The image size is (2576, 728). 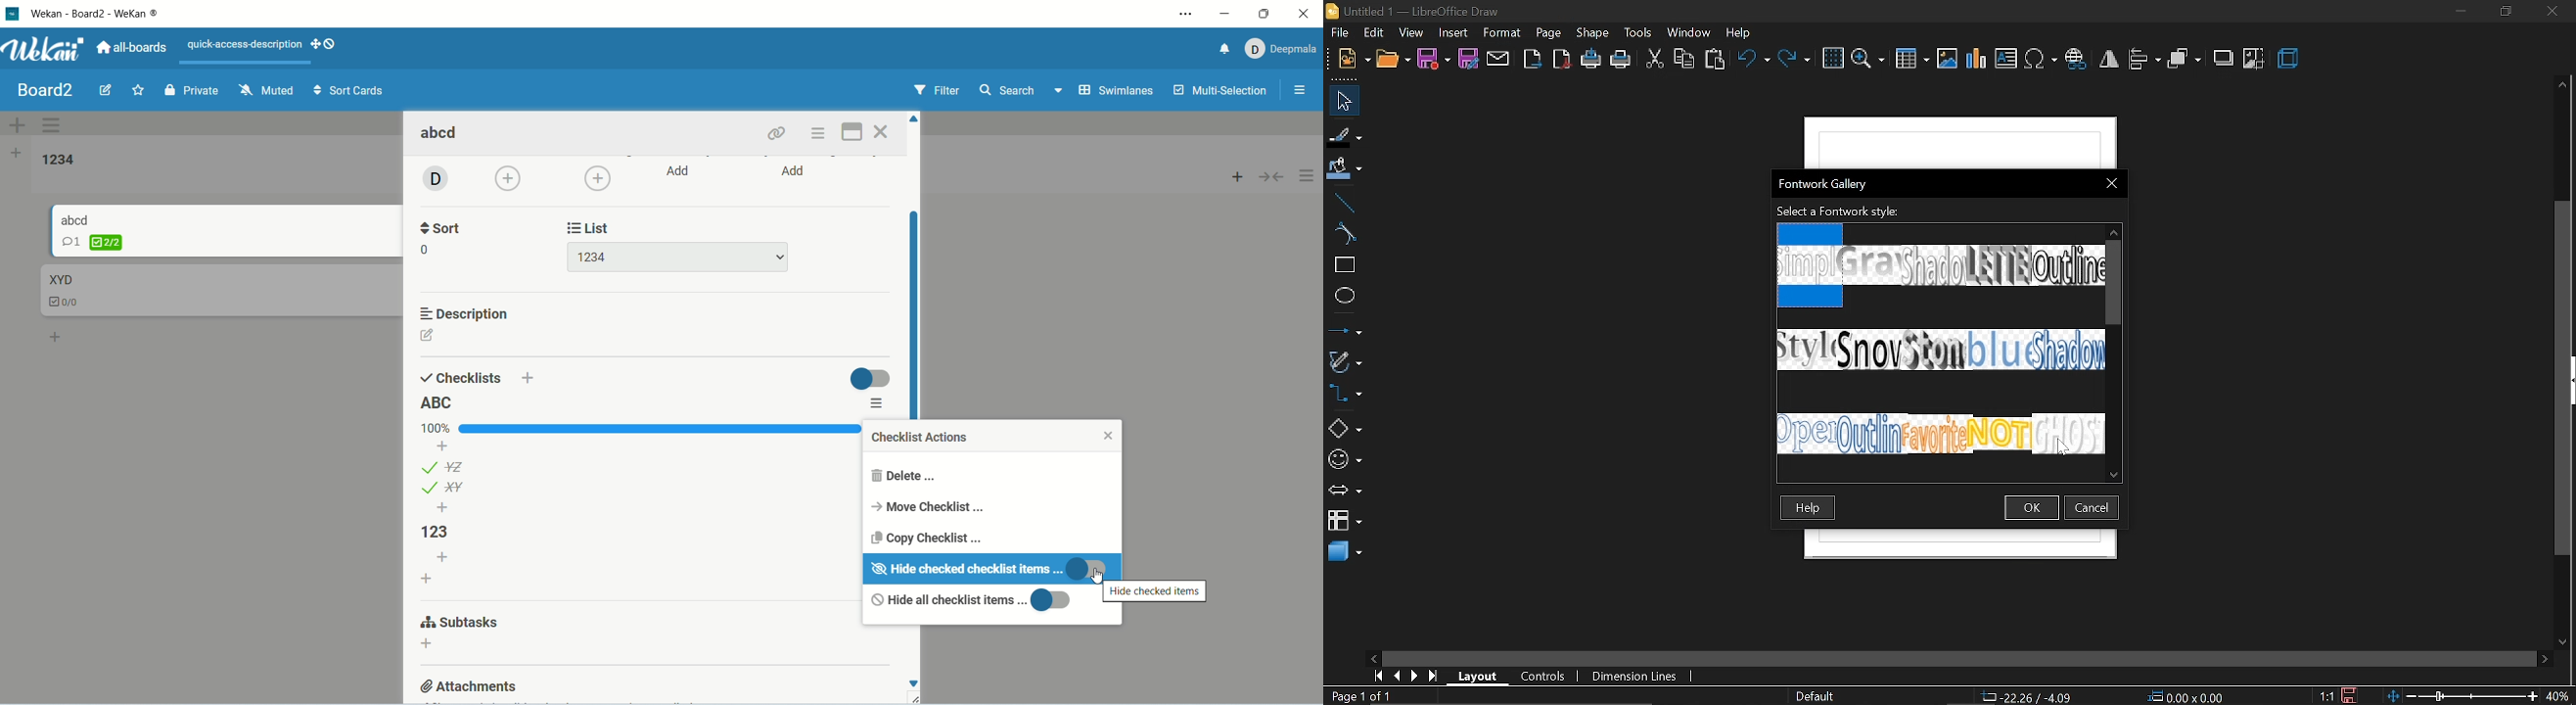 I want to click on go to first page, so click(x=1375, y=676).